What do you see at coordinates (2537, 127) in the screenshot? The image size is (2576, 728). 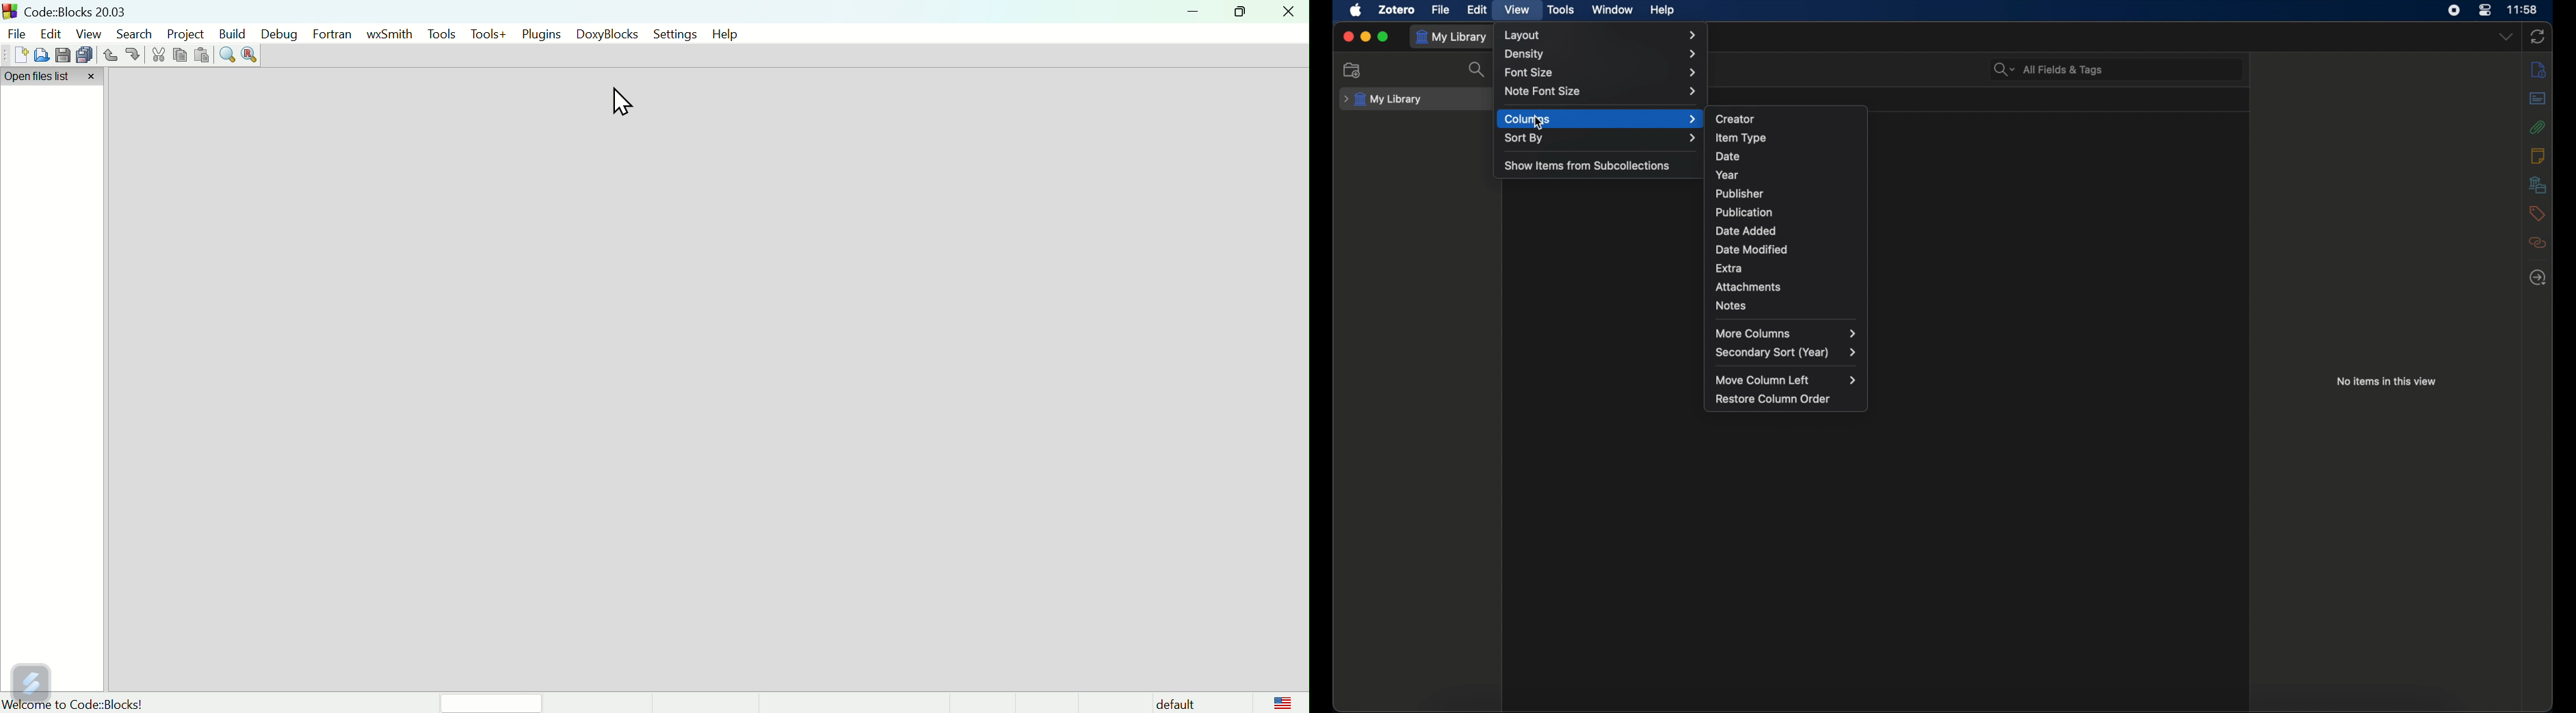 I see `attachments` at bounding box center [2537, 127].